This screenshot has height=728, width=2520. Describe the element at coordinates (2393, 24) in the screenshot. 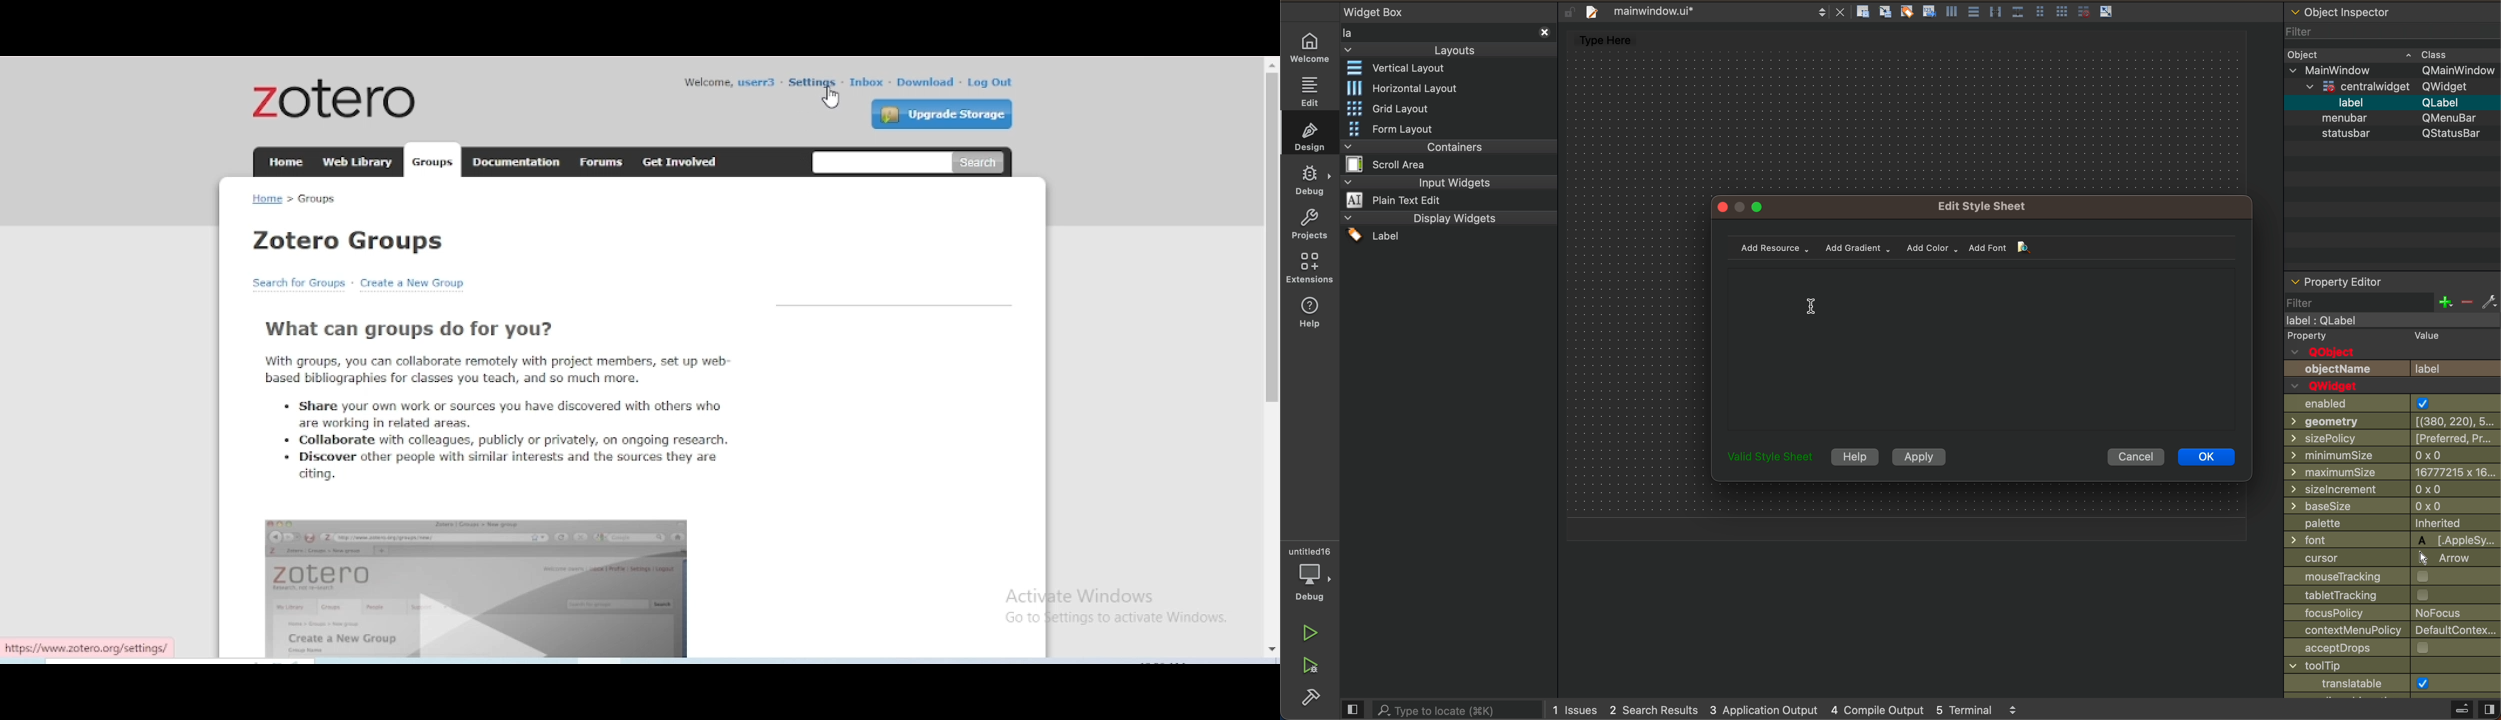

I see `object inspector` at that location.